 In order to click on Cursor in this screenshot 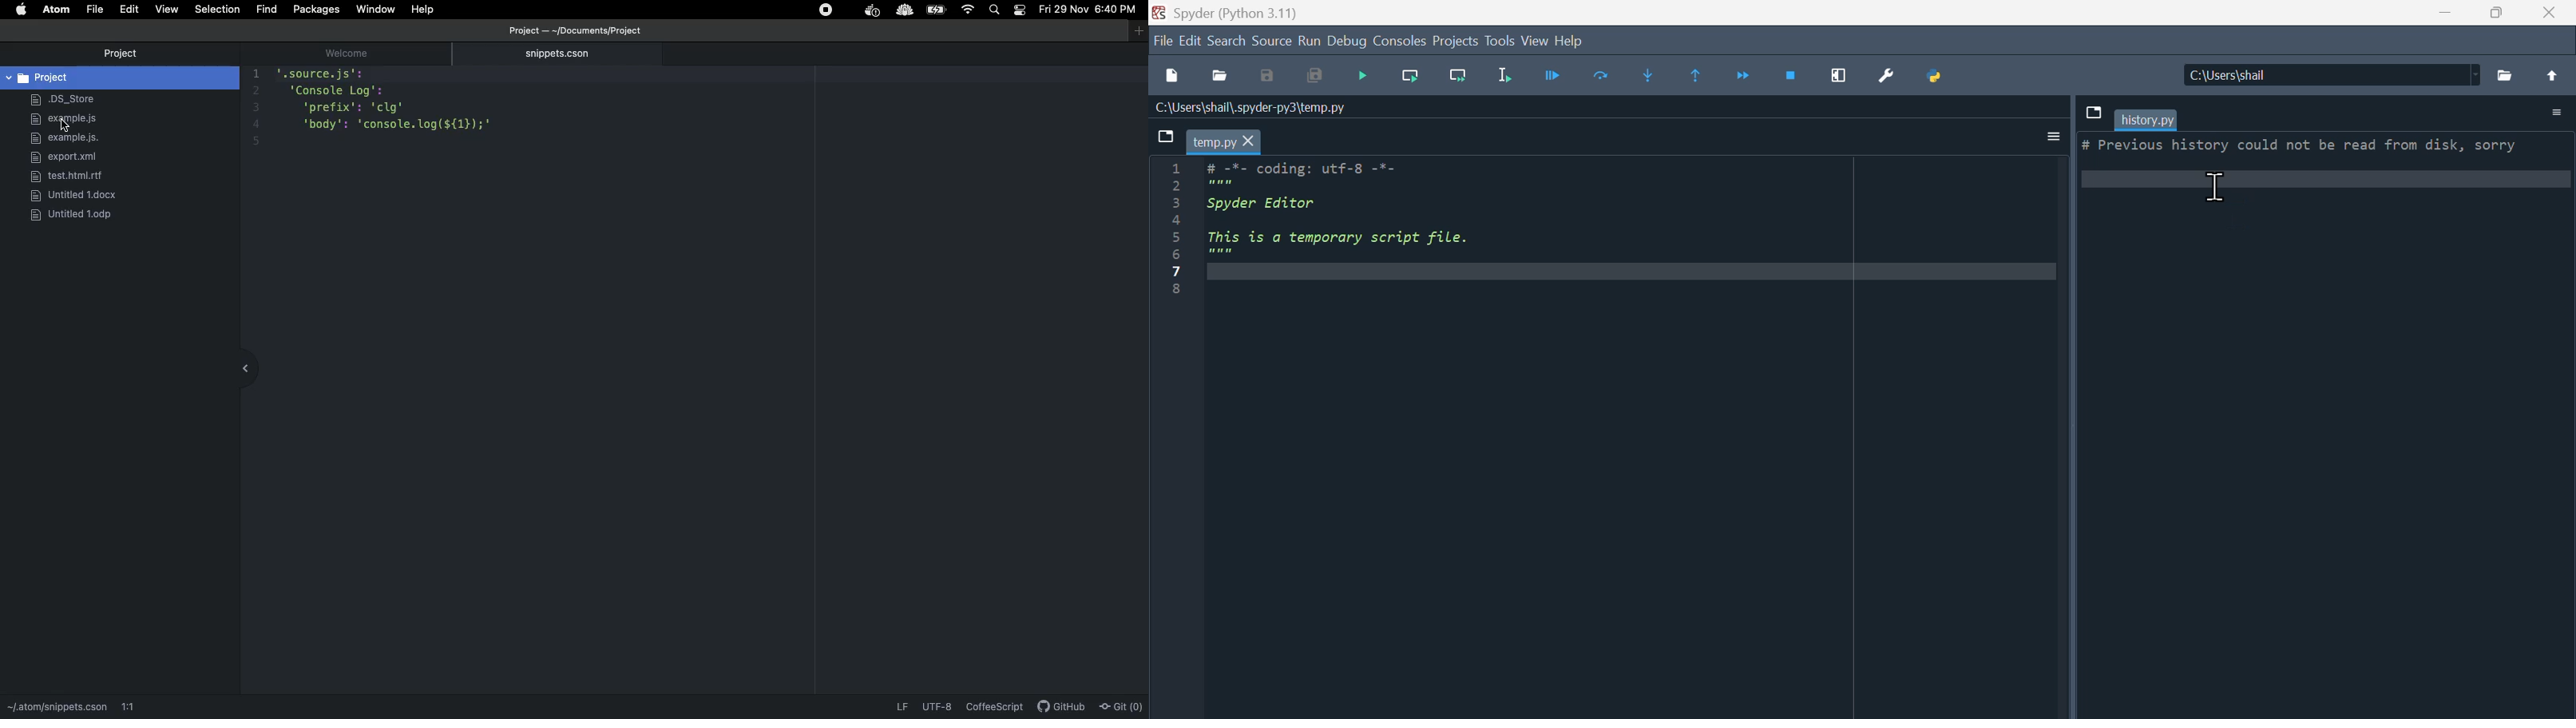, I will do `click(2215, 189)`.